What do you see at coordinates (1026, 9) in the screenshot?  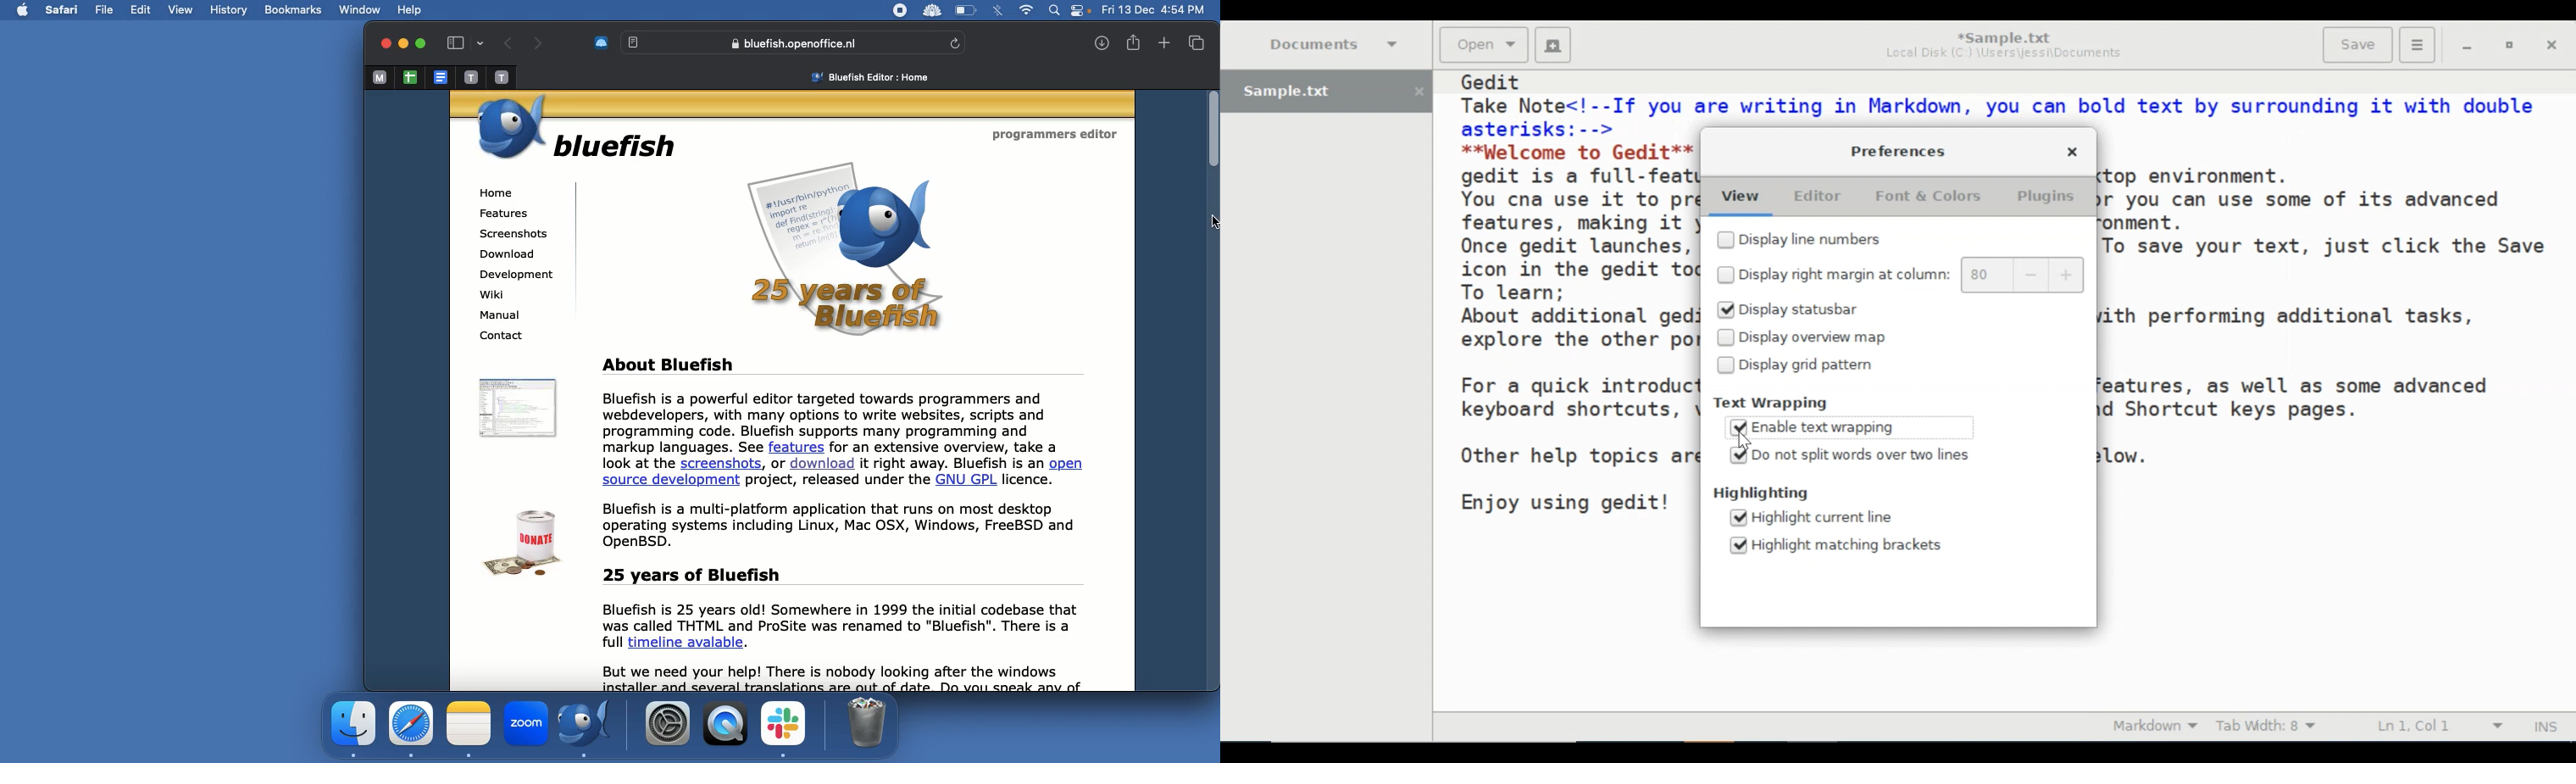 I see `Internet` at bounding box center [1026, 9].